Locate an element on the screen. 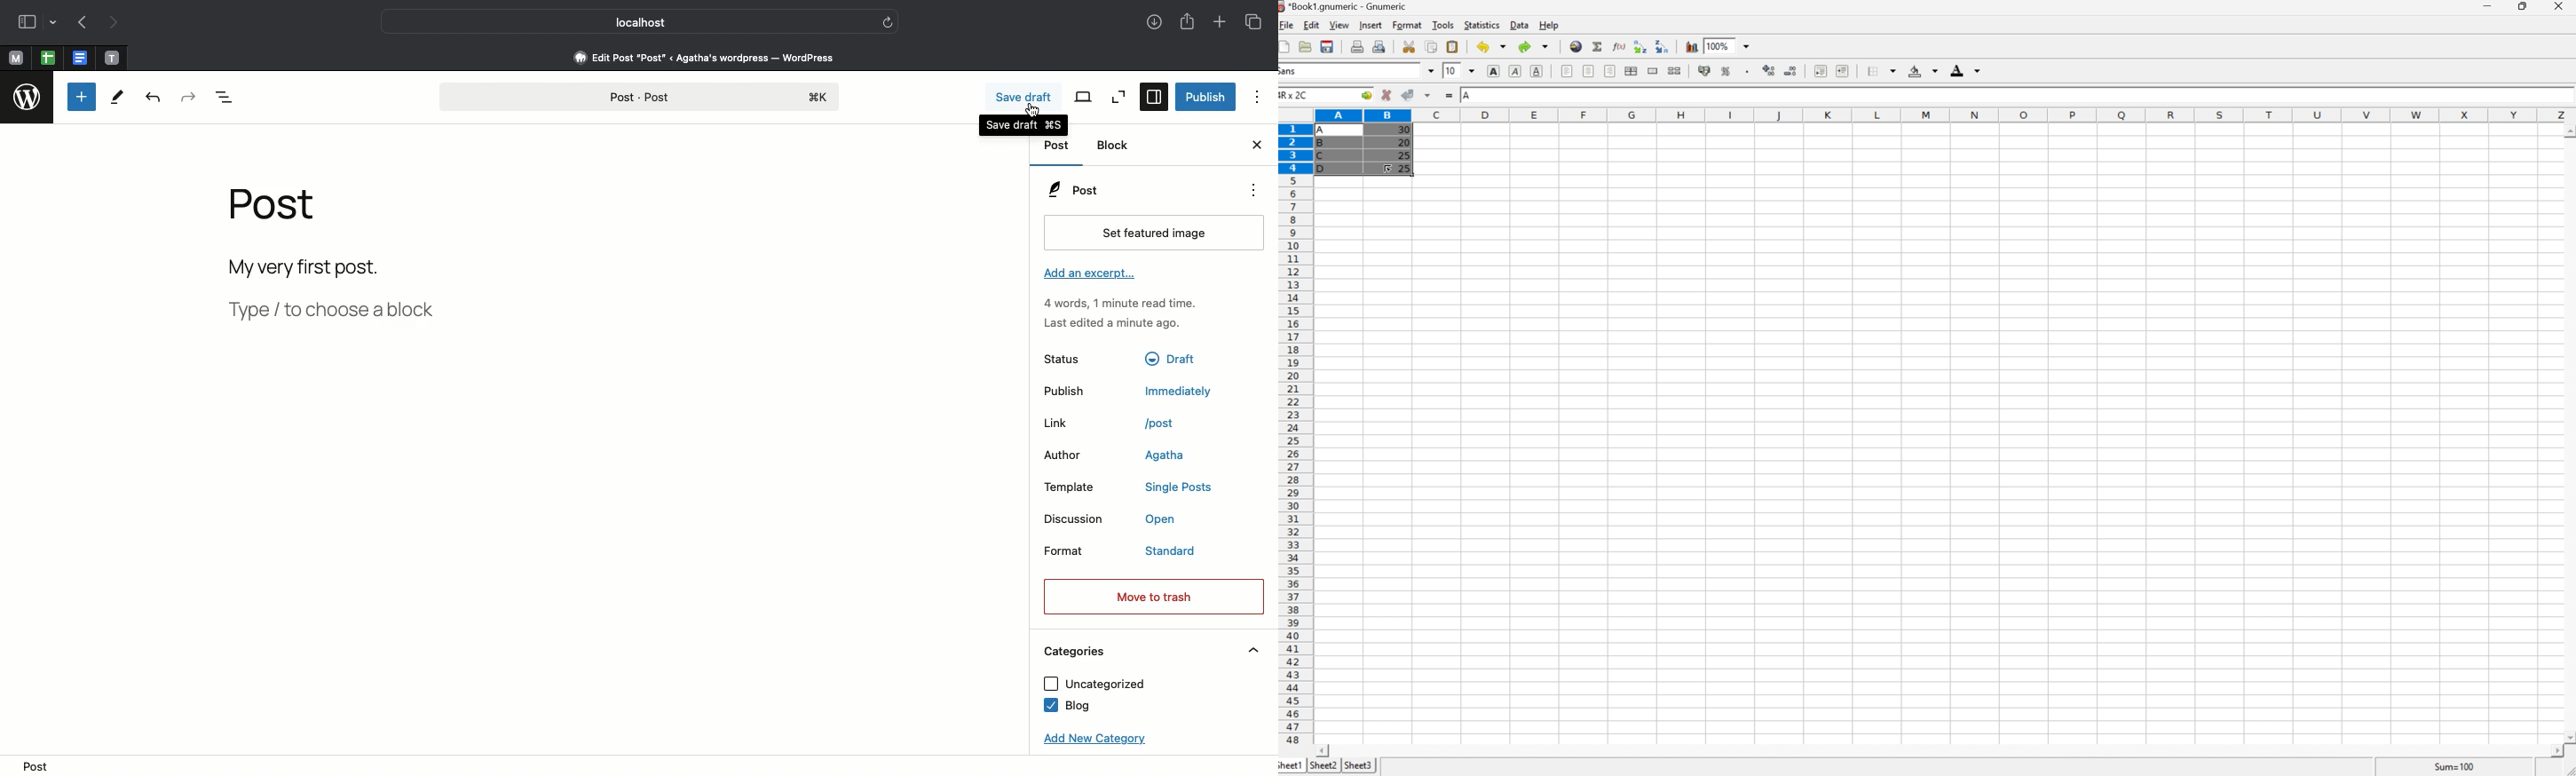 This screenshot has height=784, width=2576. Previous page is located at coordinates (83, 24).